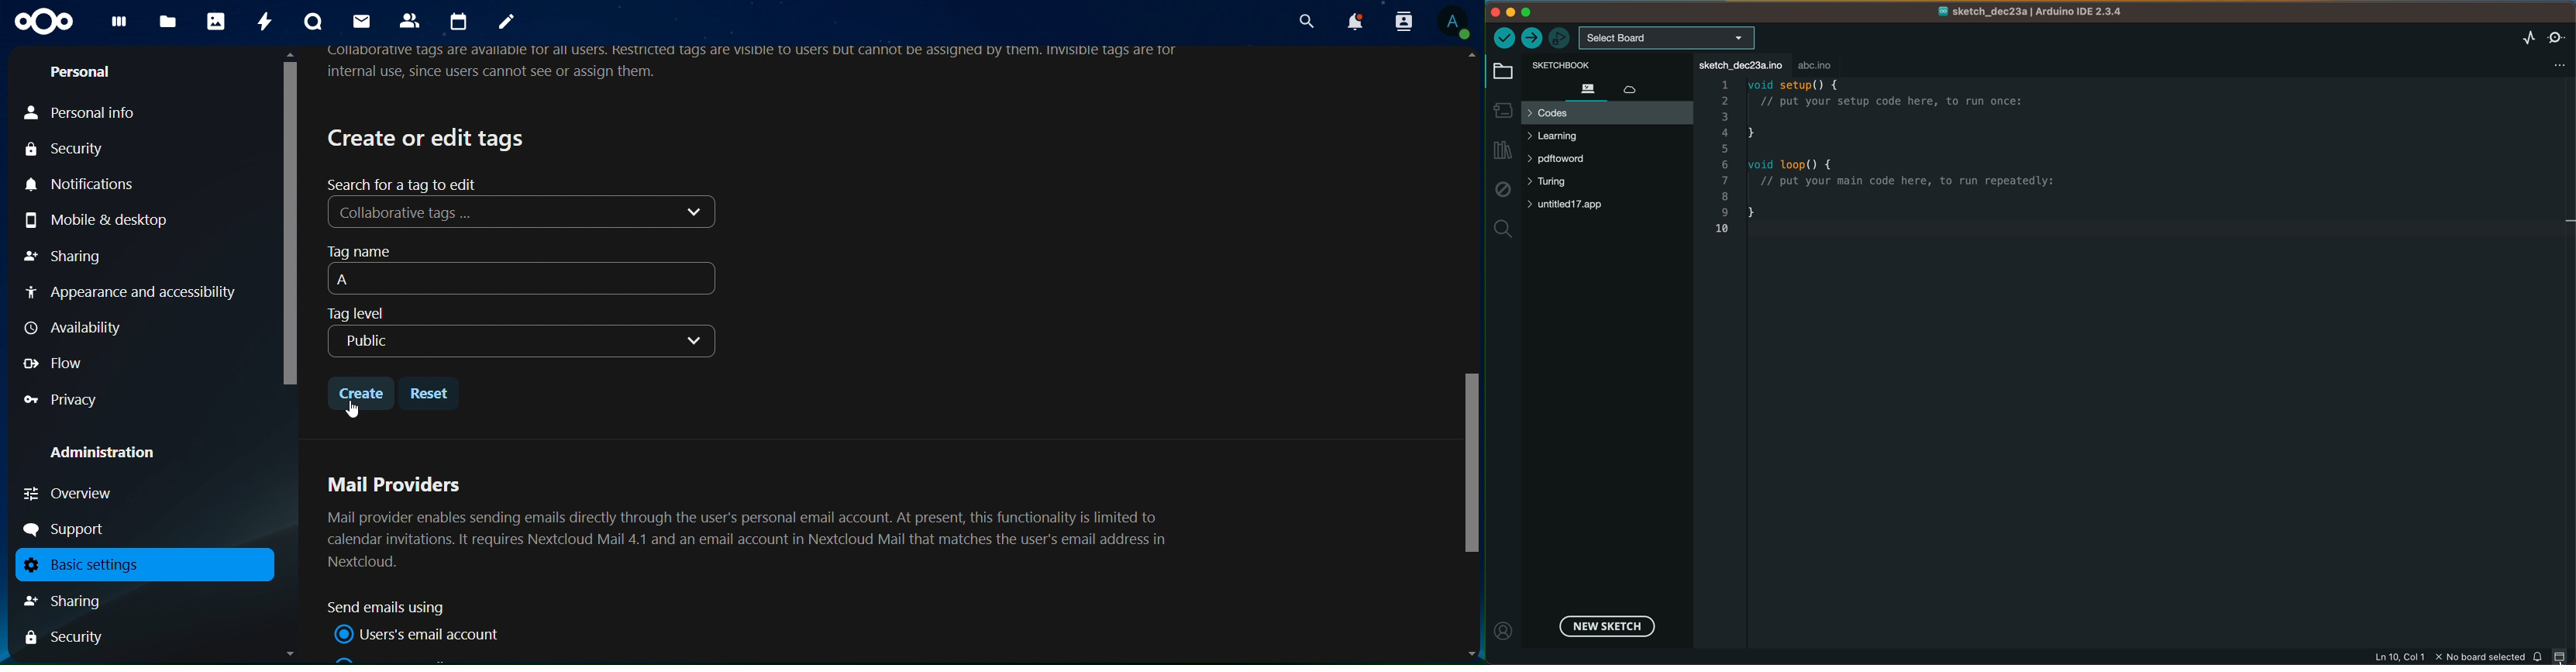 The height and width of the screenshot is (672, 2576). I want to click on code, so click(1908, 155).